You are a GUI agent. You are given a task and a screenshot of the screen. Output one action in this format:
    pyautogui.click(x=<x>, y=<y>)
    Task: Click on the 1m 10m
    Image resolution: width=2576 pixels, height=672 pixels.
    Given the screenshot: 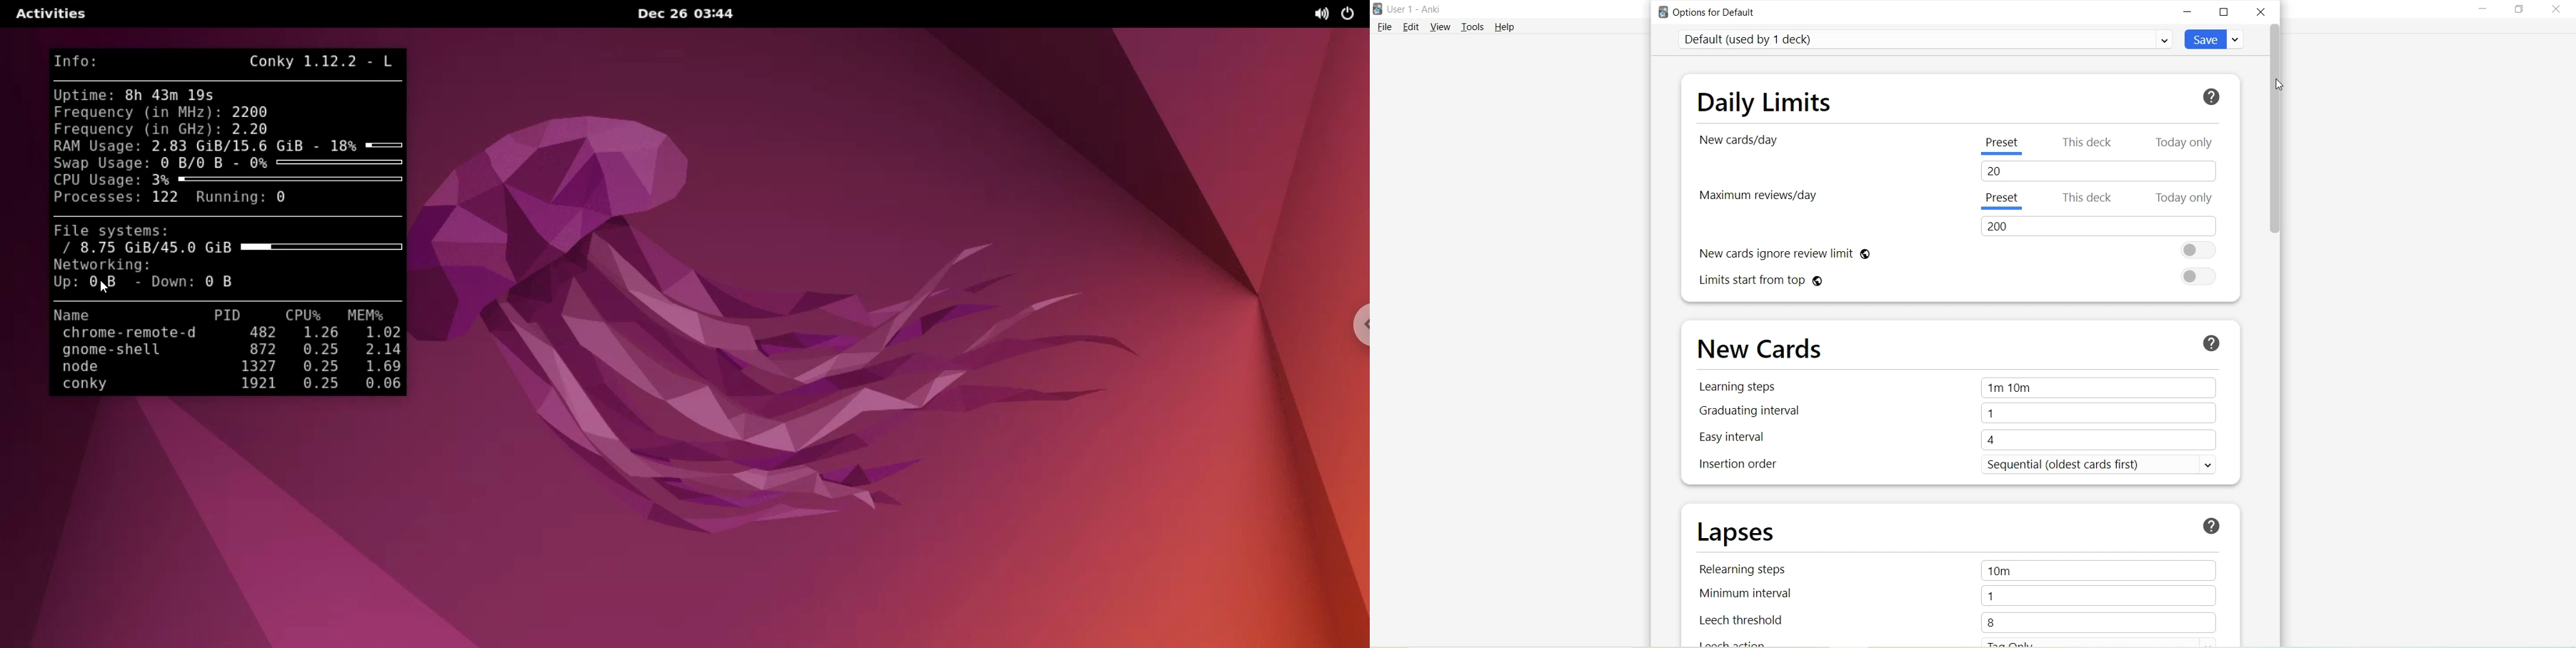 What is the action you would take?
    pyautogui.click(x=2099, y=389)
    